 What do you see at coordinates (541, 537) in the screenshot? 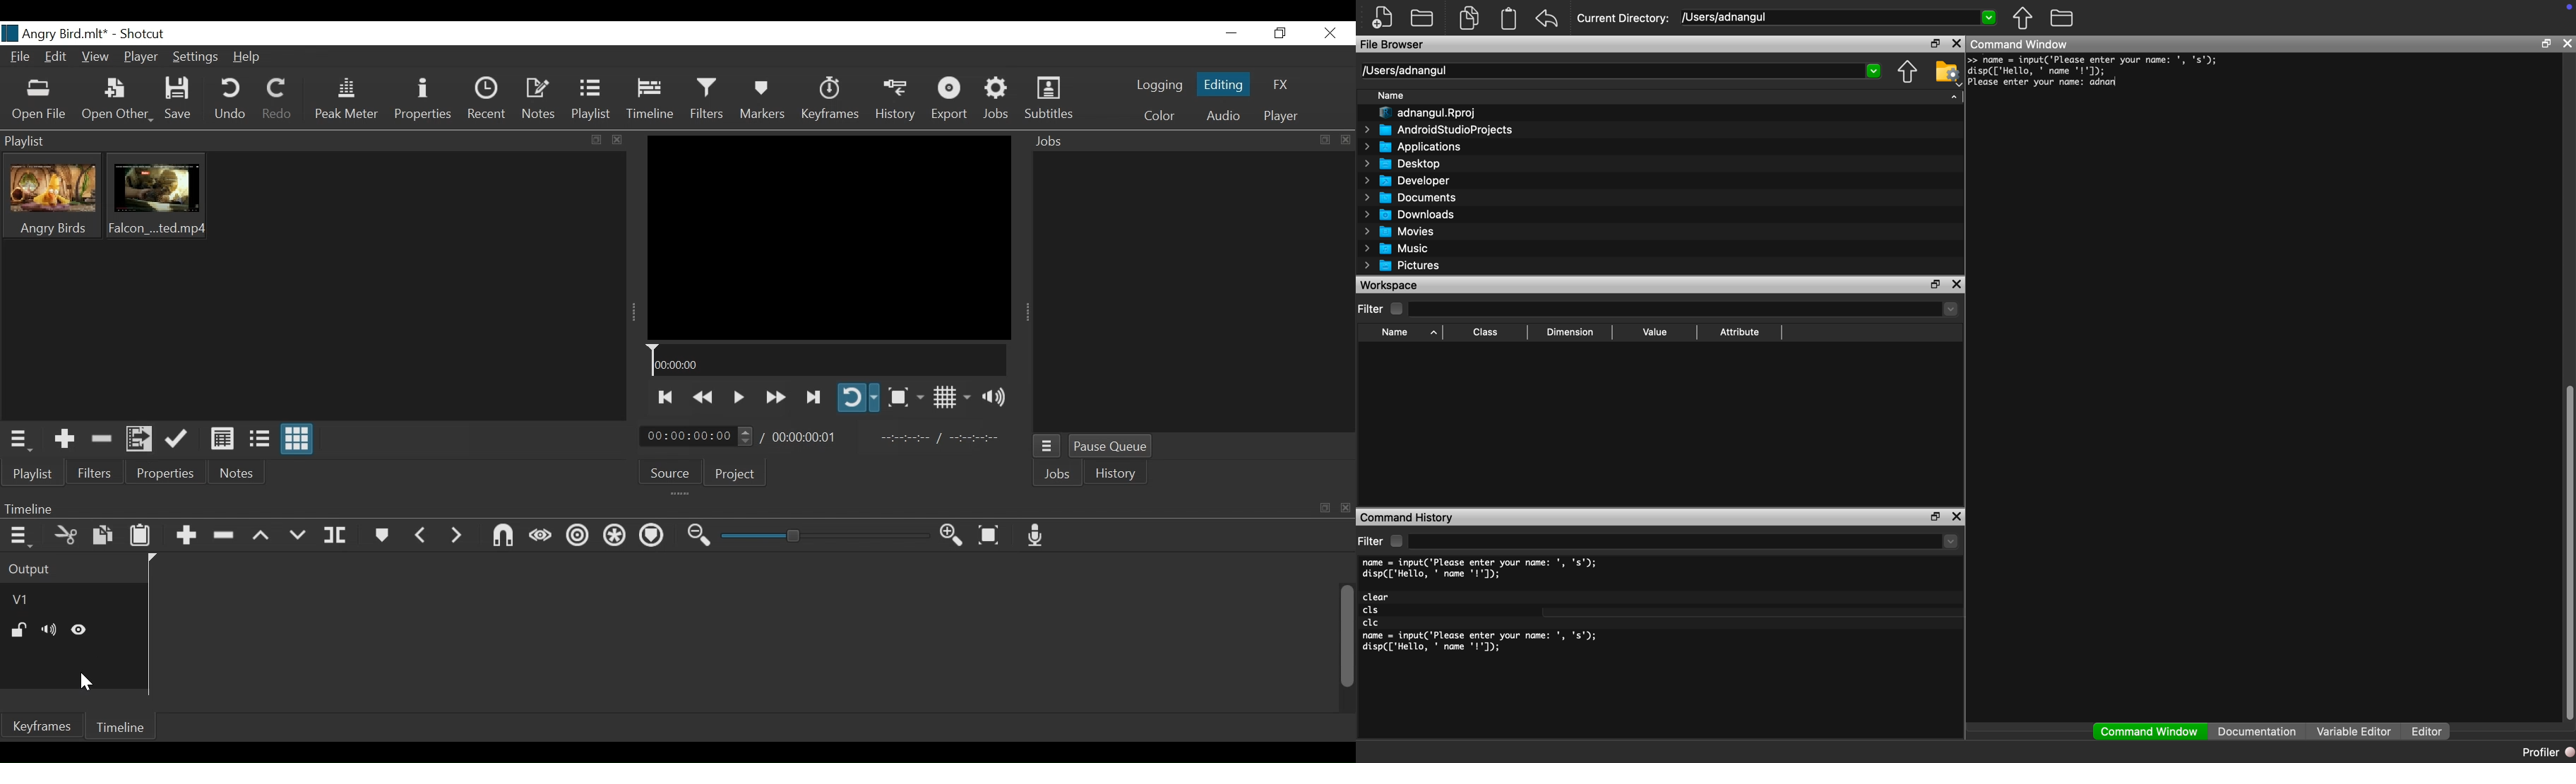
I see `scrub wile dragging` at bounding box center [541, 537].